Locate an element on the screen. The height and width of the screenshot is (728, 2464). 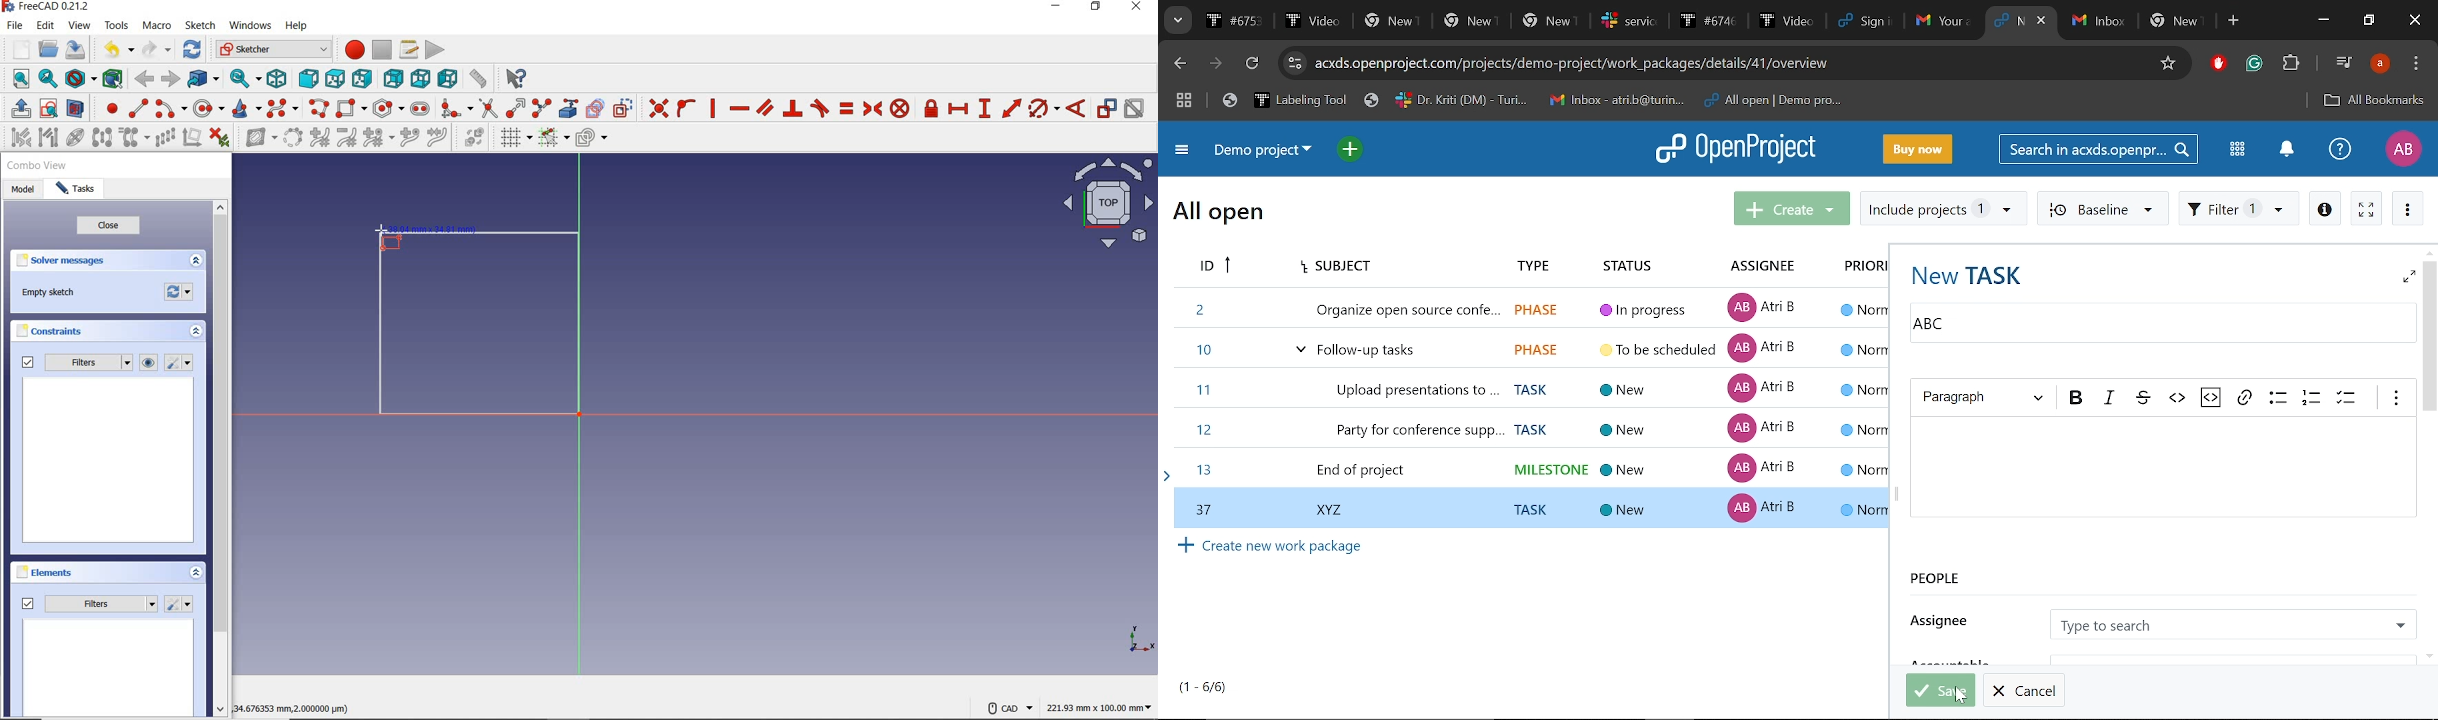
ssttings is located at coordinates (181, 363).